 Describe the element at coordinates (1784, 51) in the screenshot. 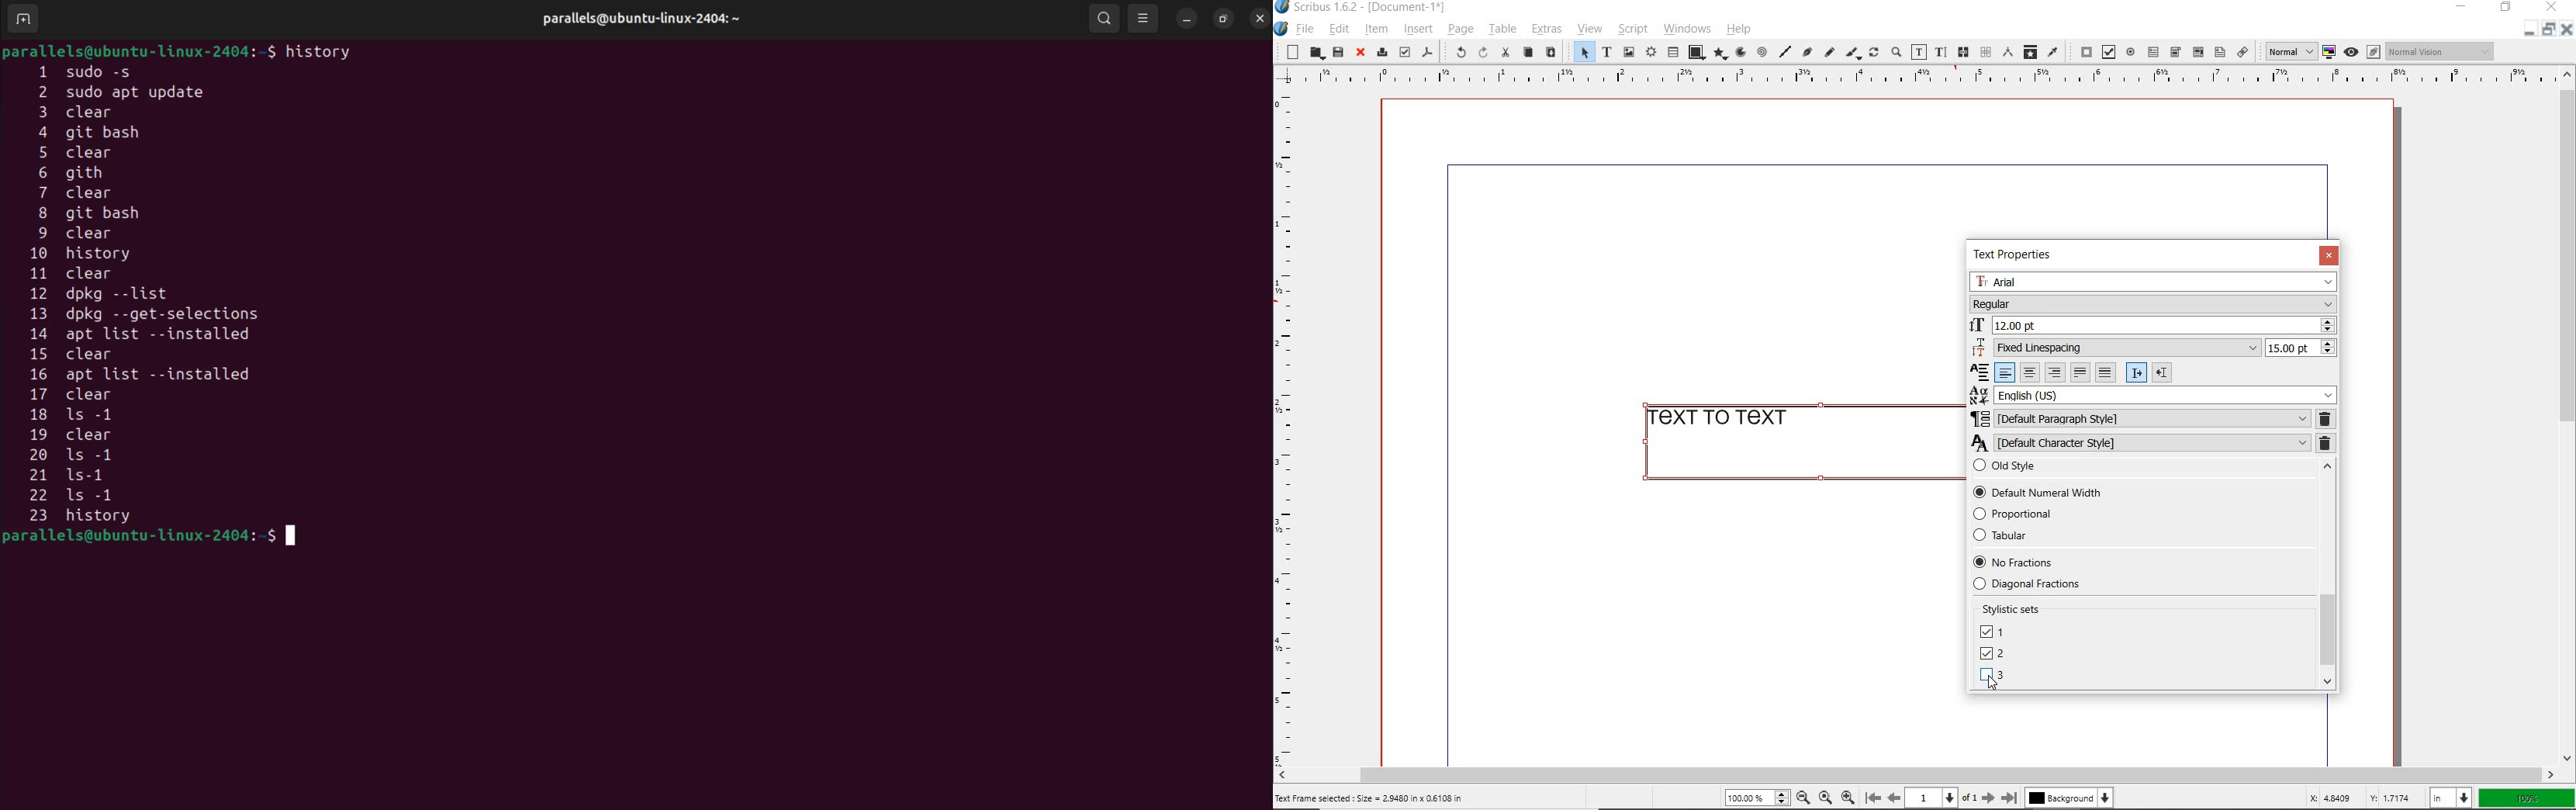

I see `line` at that location.